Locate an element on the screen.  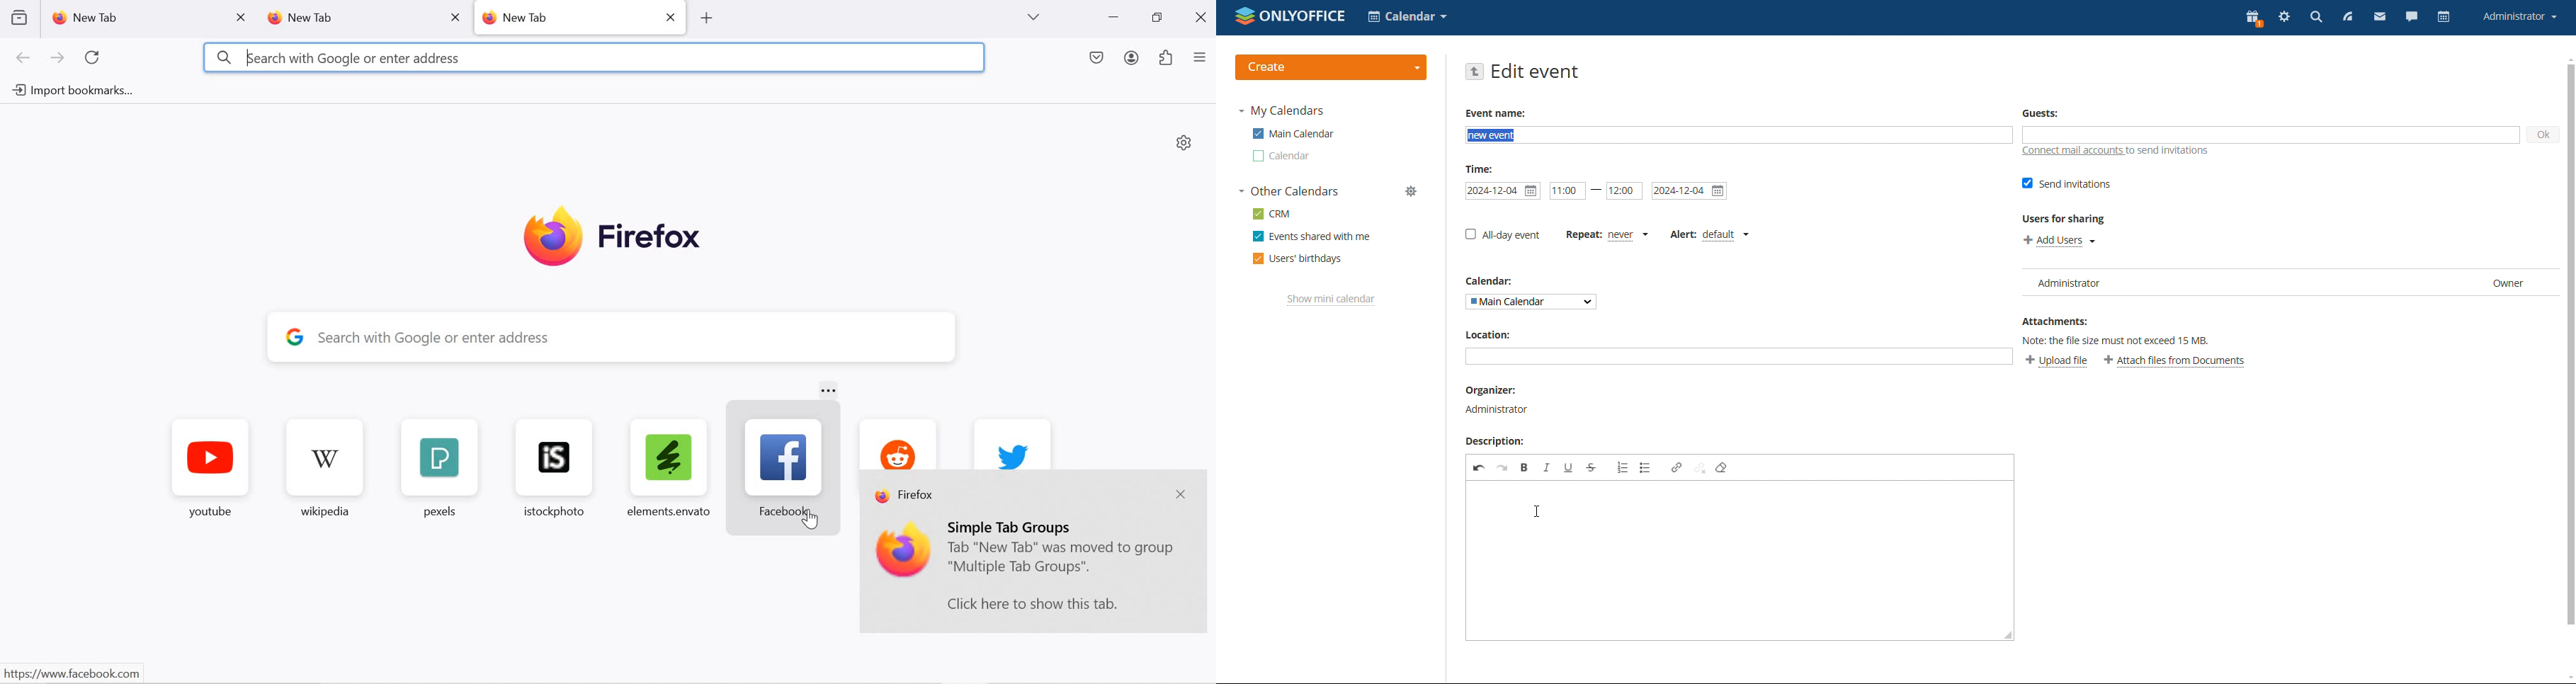
new tab is located at coordinates (566, 17).